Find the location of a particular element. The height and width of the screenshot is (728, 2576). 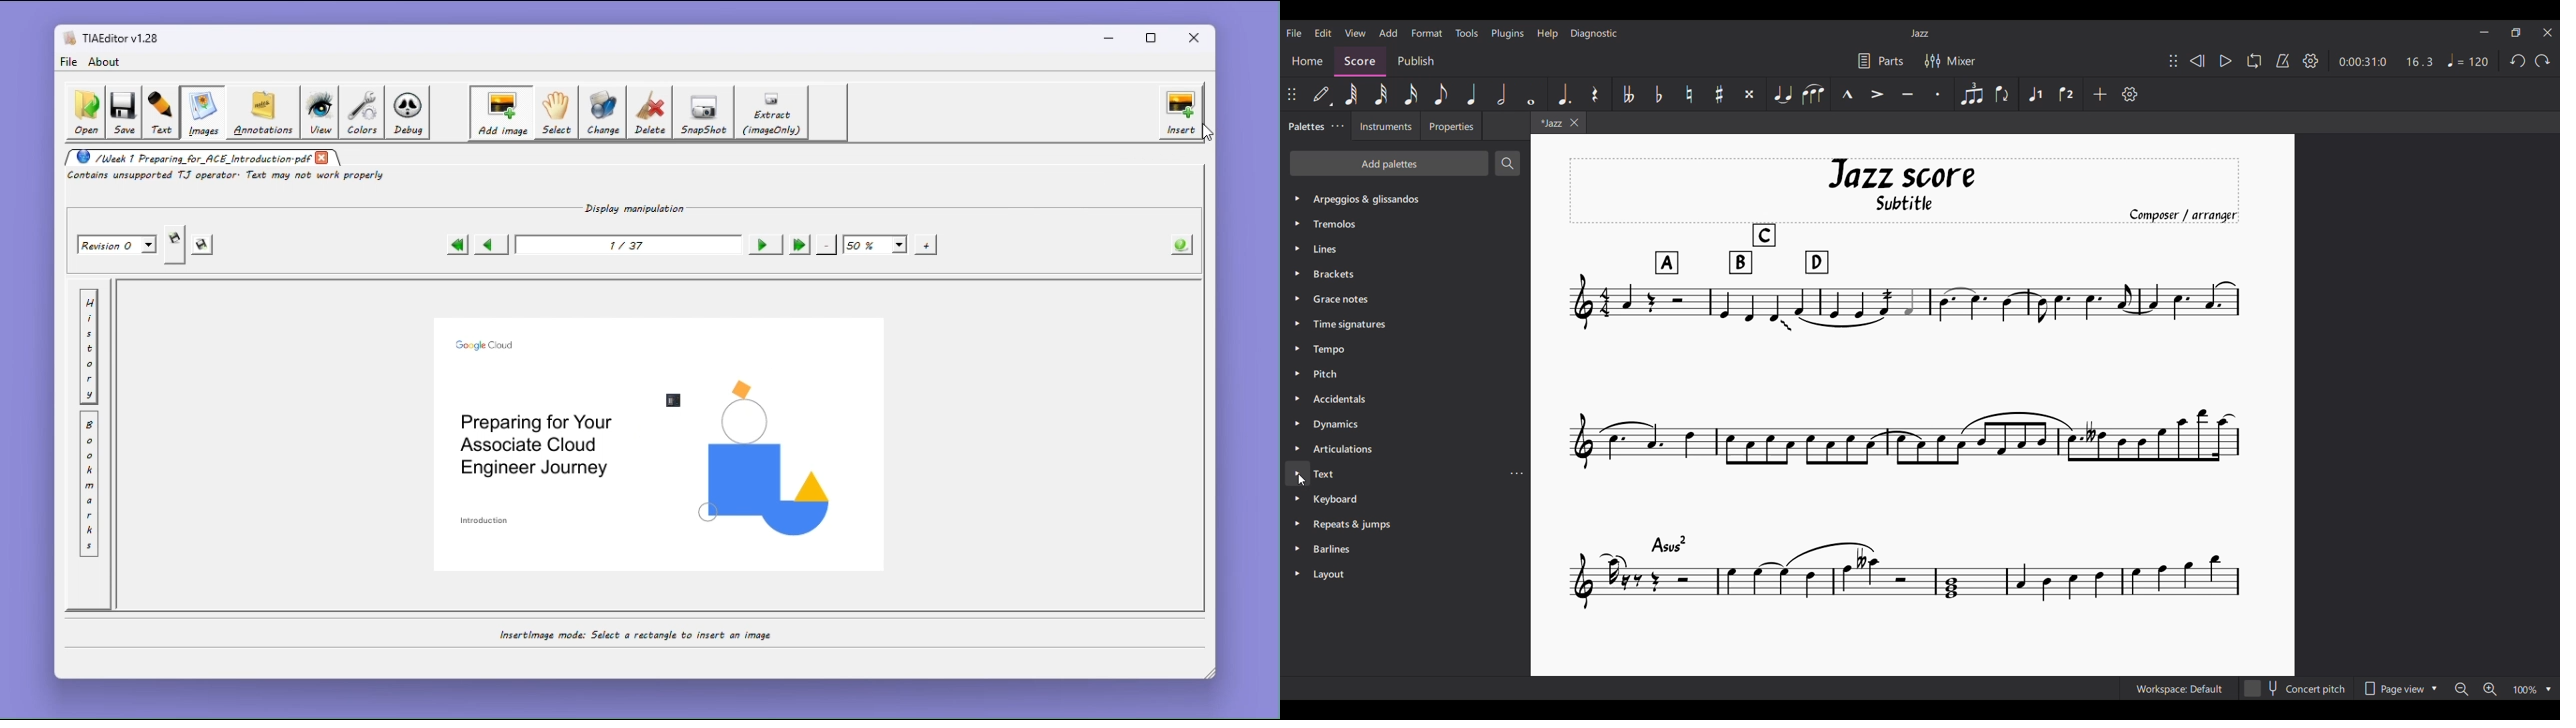

Minimize is located at coordinates (2484, 32).